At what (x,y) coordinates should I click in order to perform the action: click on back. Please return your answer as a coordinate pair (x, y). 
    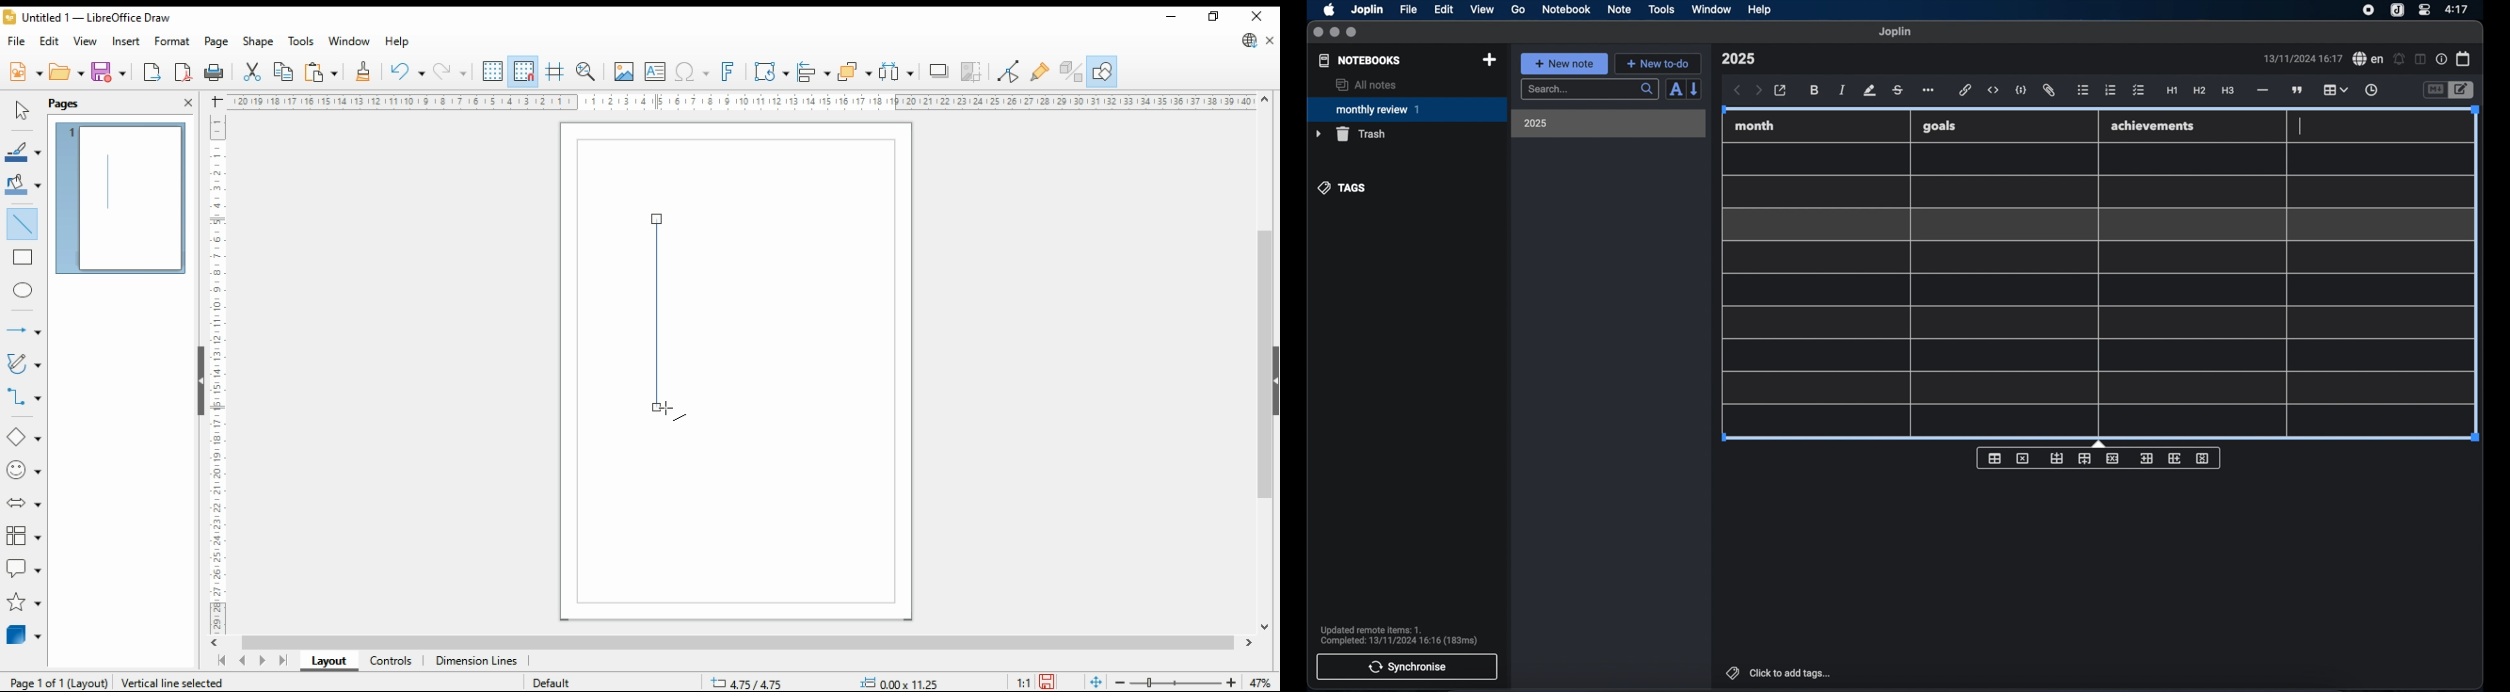
    Looking at the image, I should click on (1737, 90).